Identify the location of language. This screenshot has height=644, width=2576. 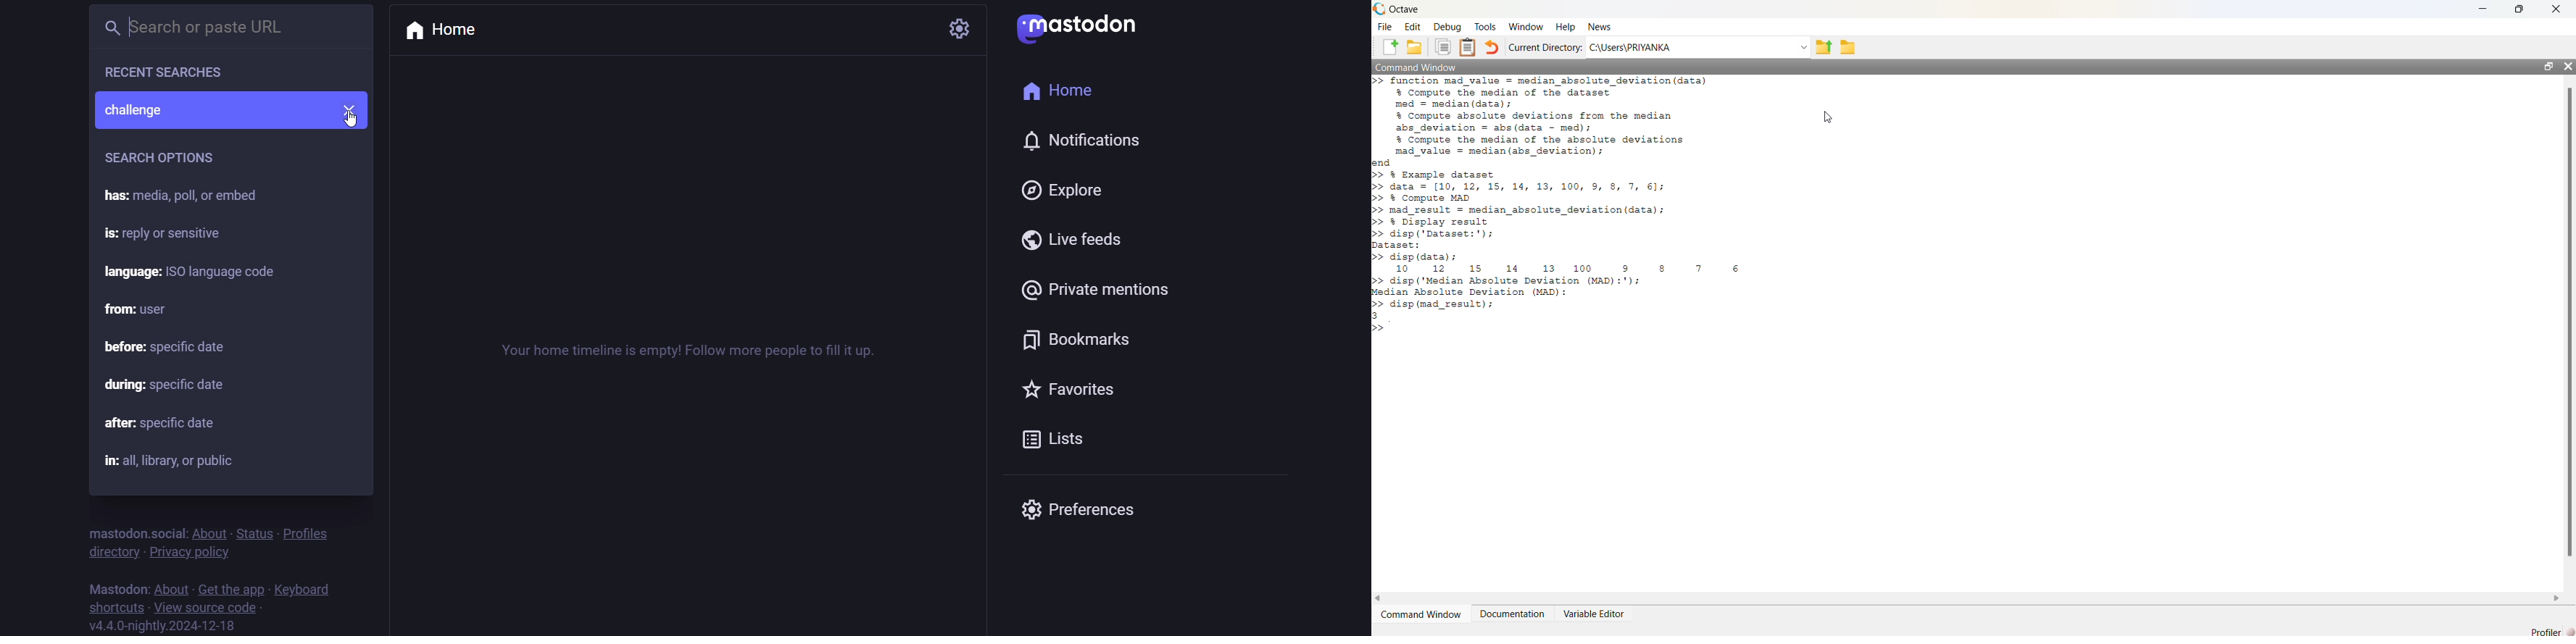
(210, 270).